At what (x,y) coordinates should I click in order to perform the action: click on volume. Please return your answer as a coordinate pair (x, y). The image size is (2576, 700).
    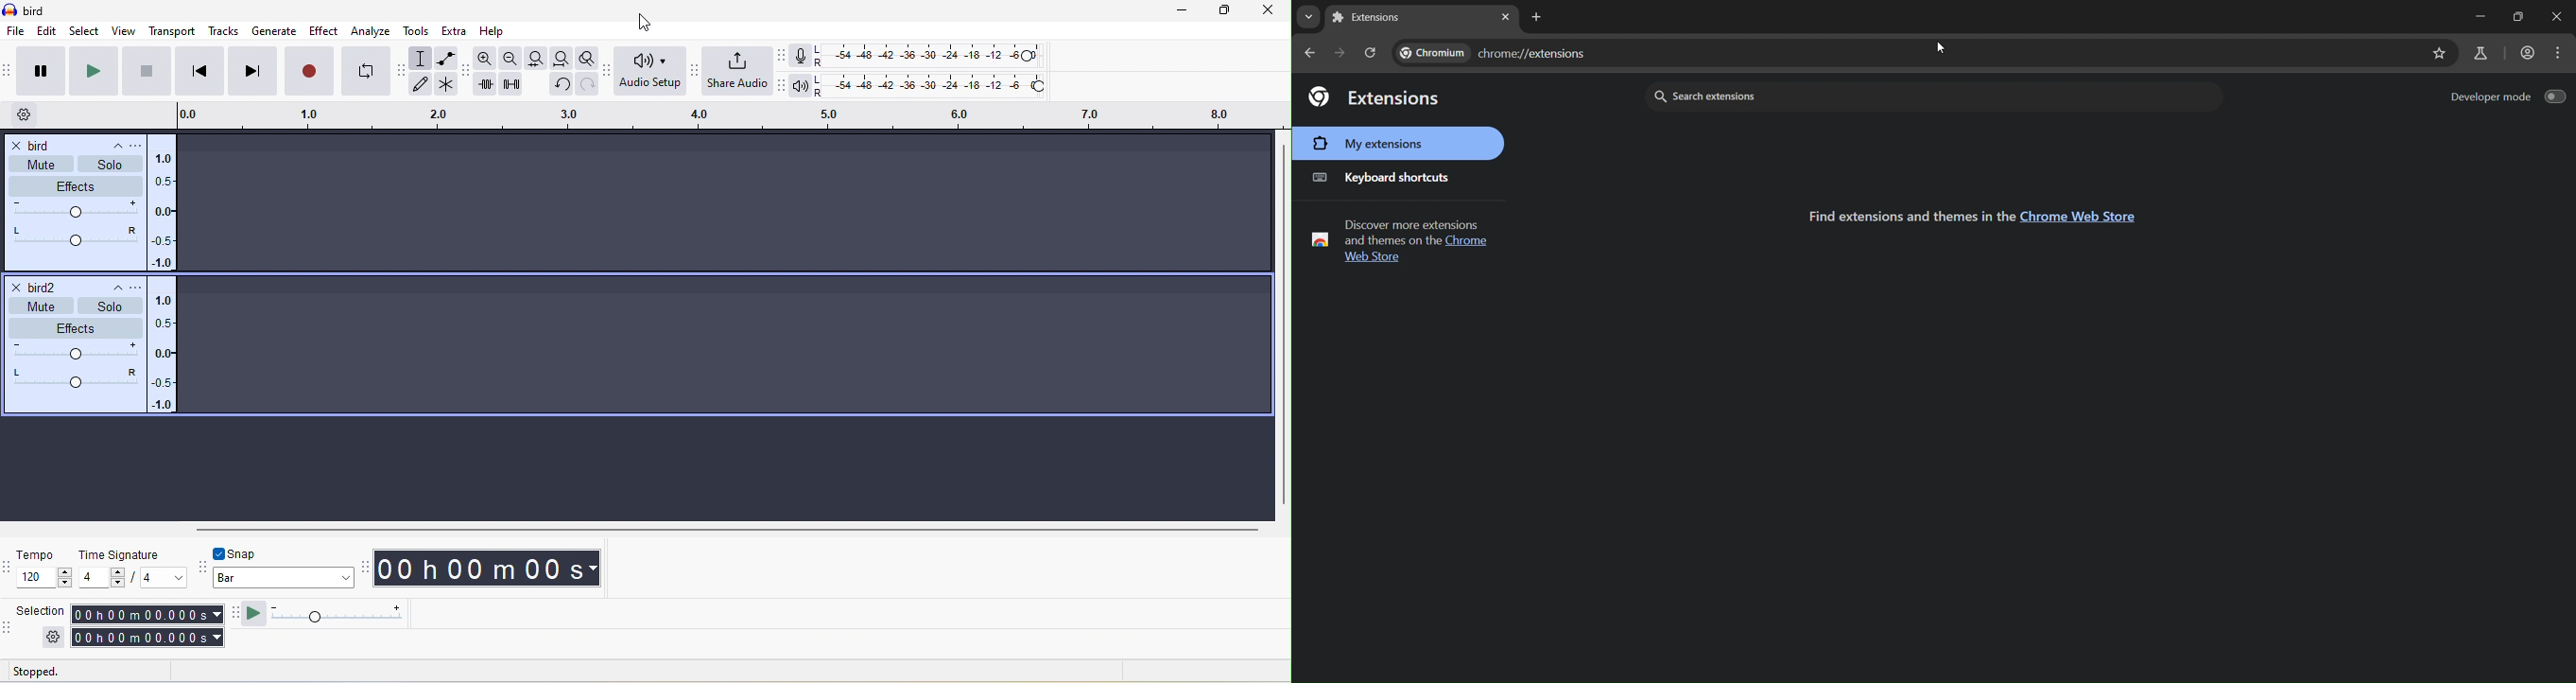
    Looking at the image, I should click on (76, 210).